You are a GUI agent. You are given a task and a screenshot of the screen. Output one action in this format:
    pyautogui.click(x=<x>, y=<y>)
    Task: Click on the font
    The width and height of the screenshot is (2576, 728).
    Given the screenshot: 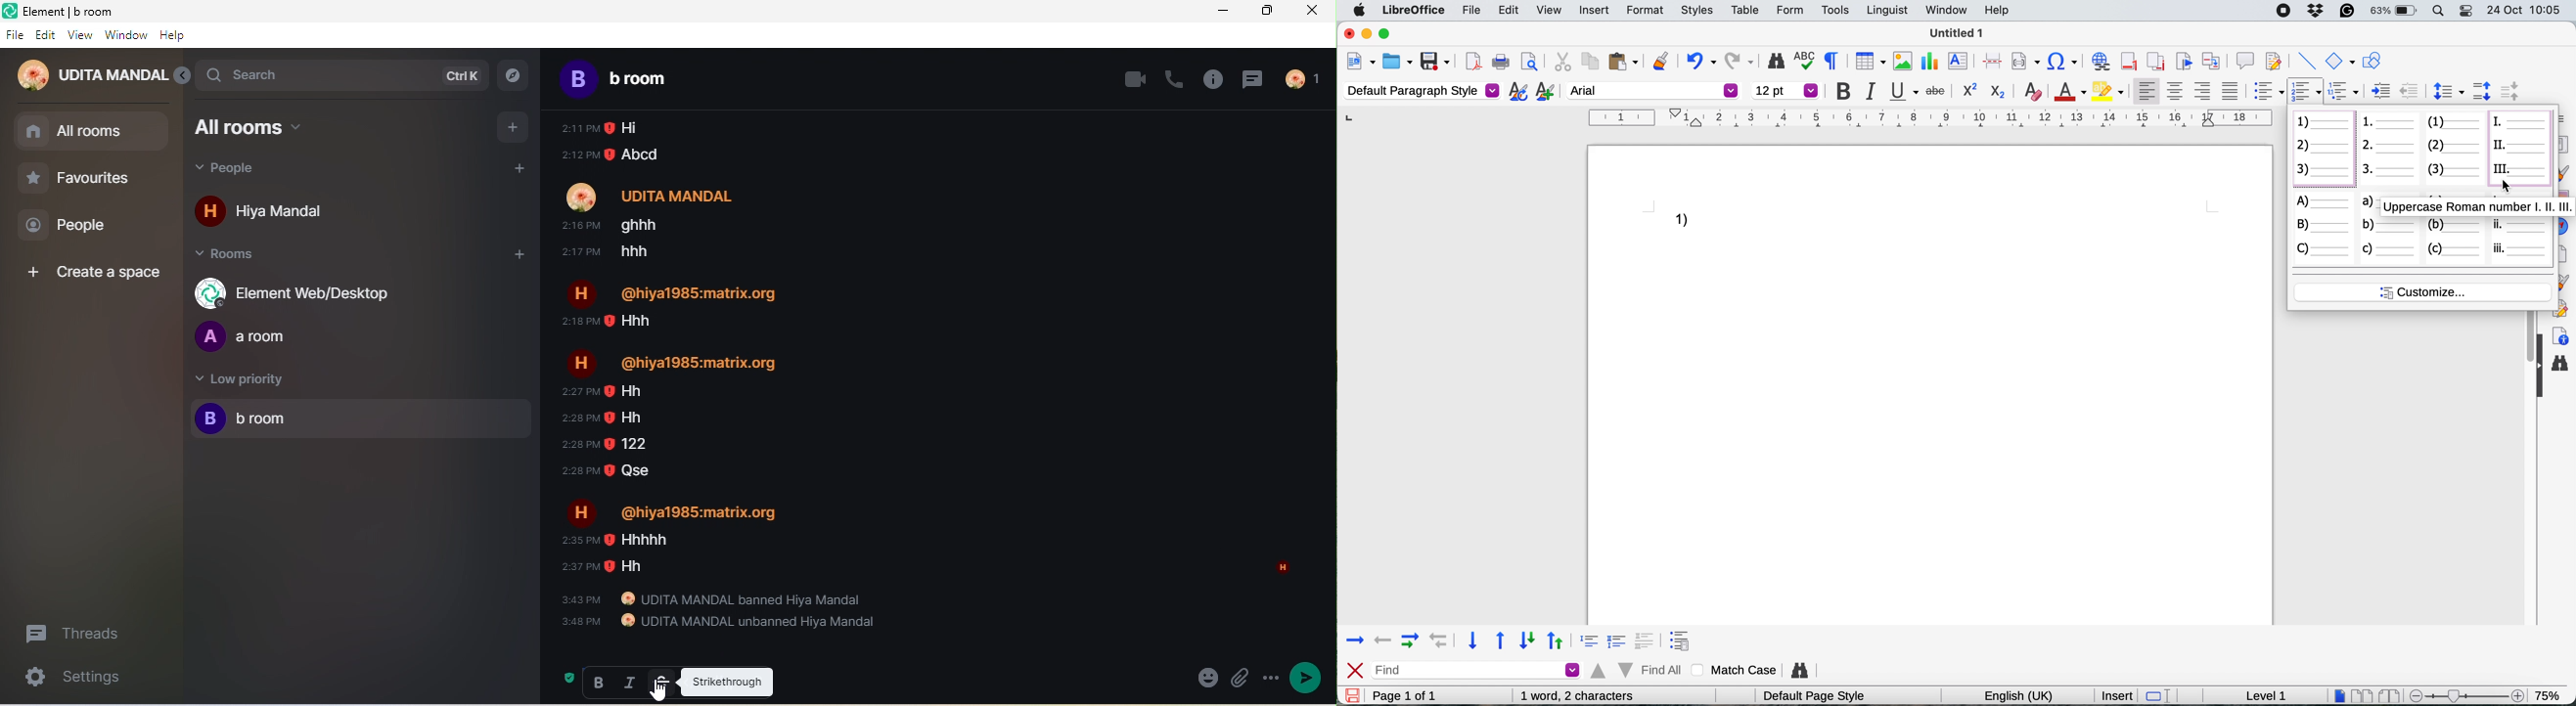 What is the action you would take?
    pyautogui.click(x=1653, y=90)
    